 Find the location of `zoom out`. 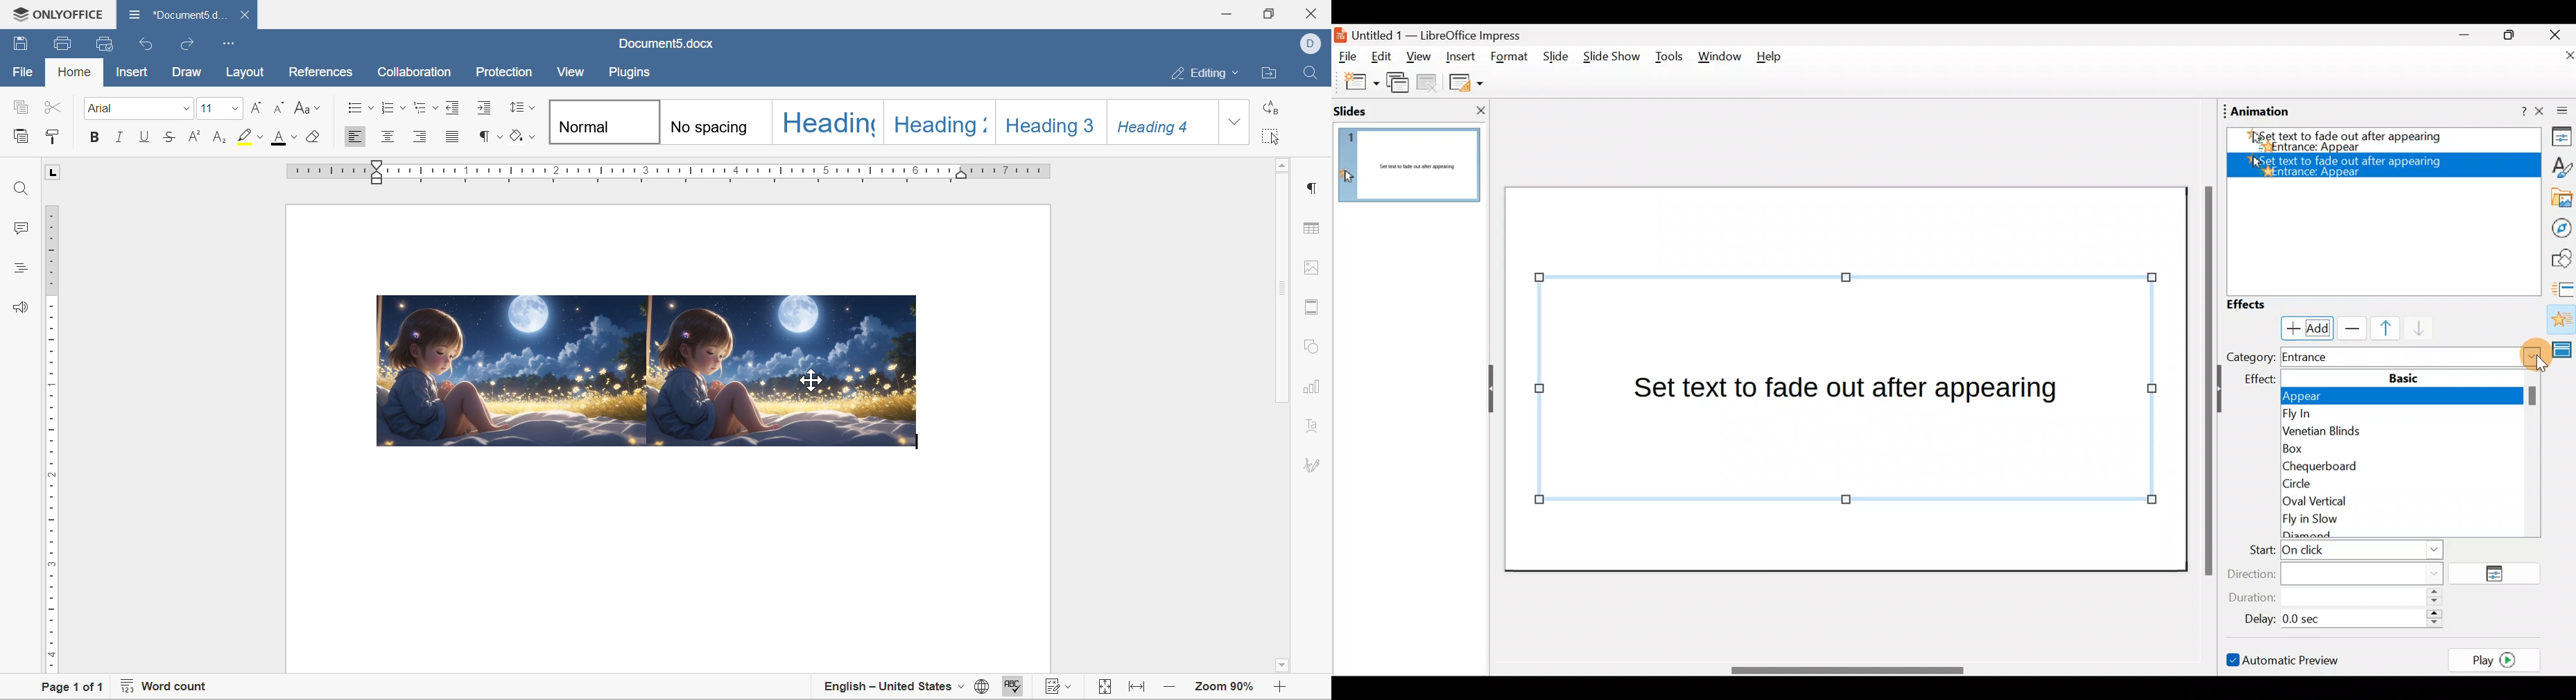

zoom out is located at coordinates (1278, 690).